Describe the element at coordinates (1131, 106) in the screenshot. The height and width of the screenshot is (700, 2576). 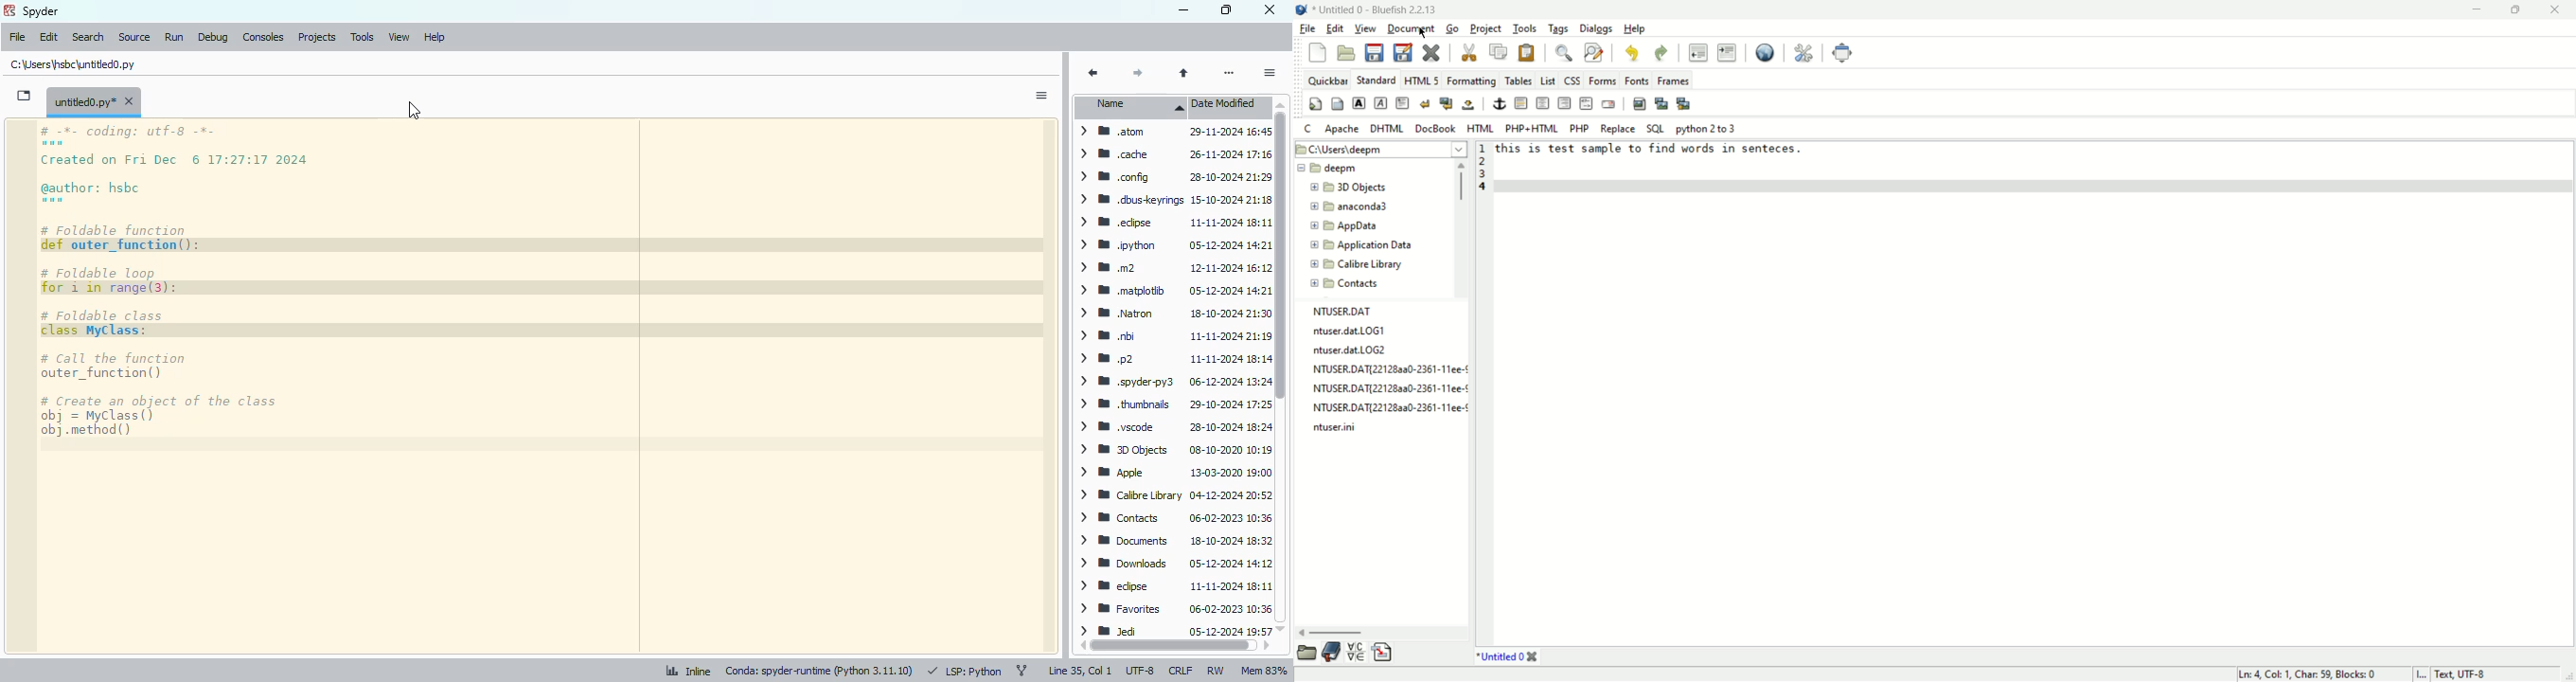
I see `name` at that location.